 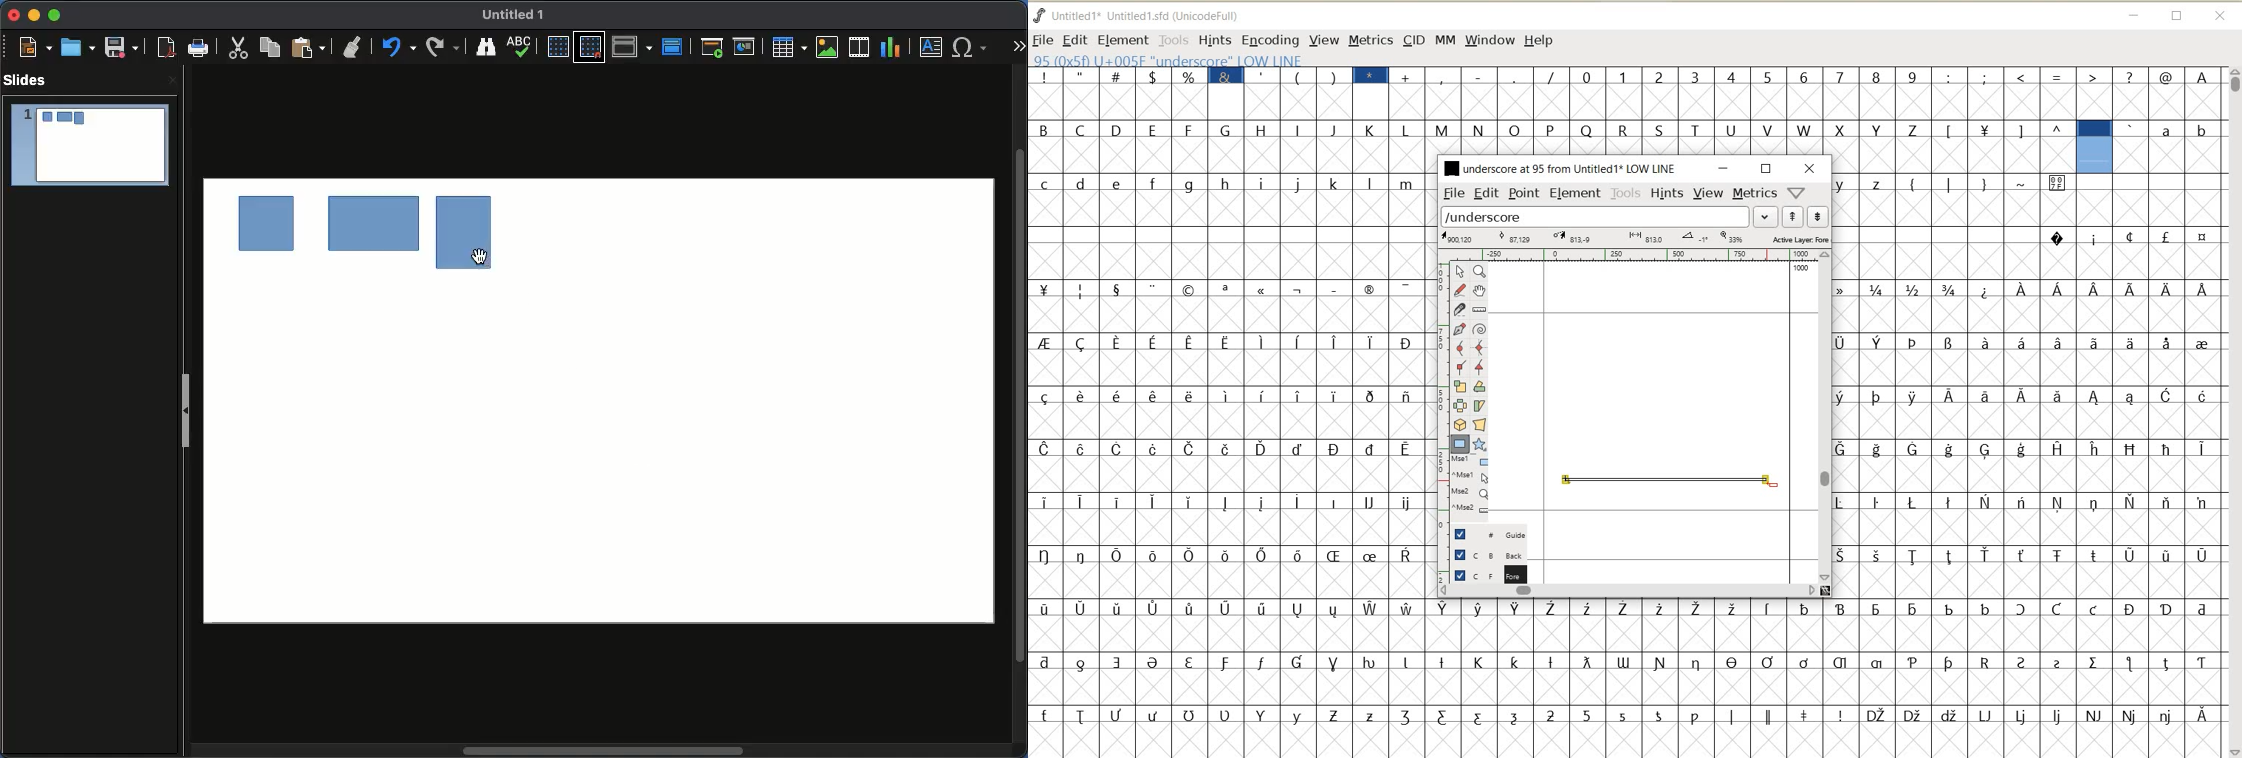 I want to click on METRICS, so click(x=1370, y=40).